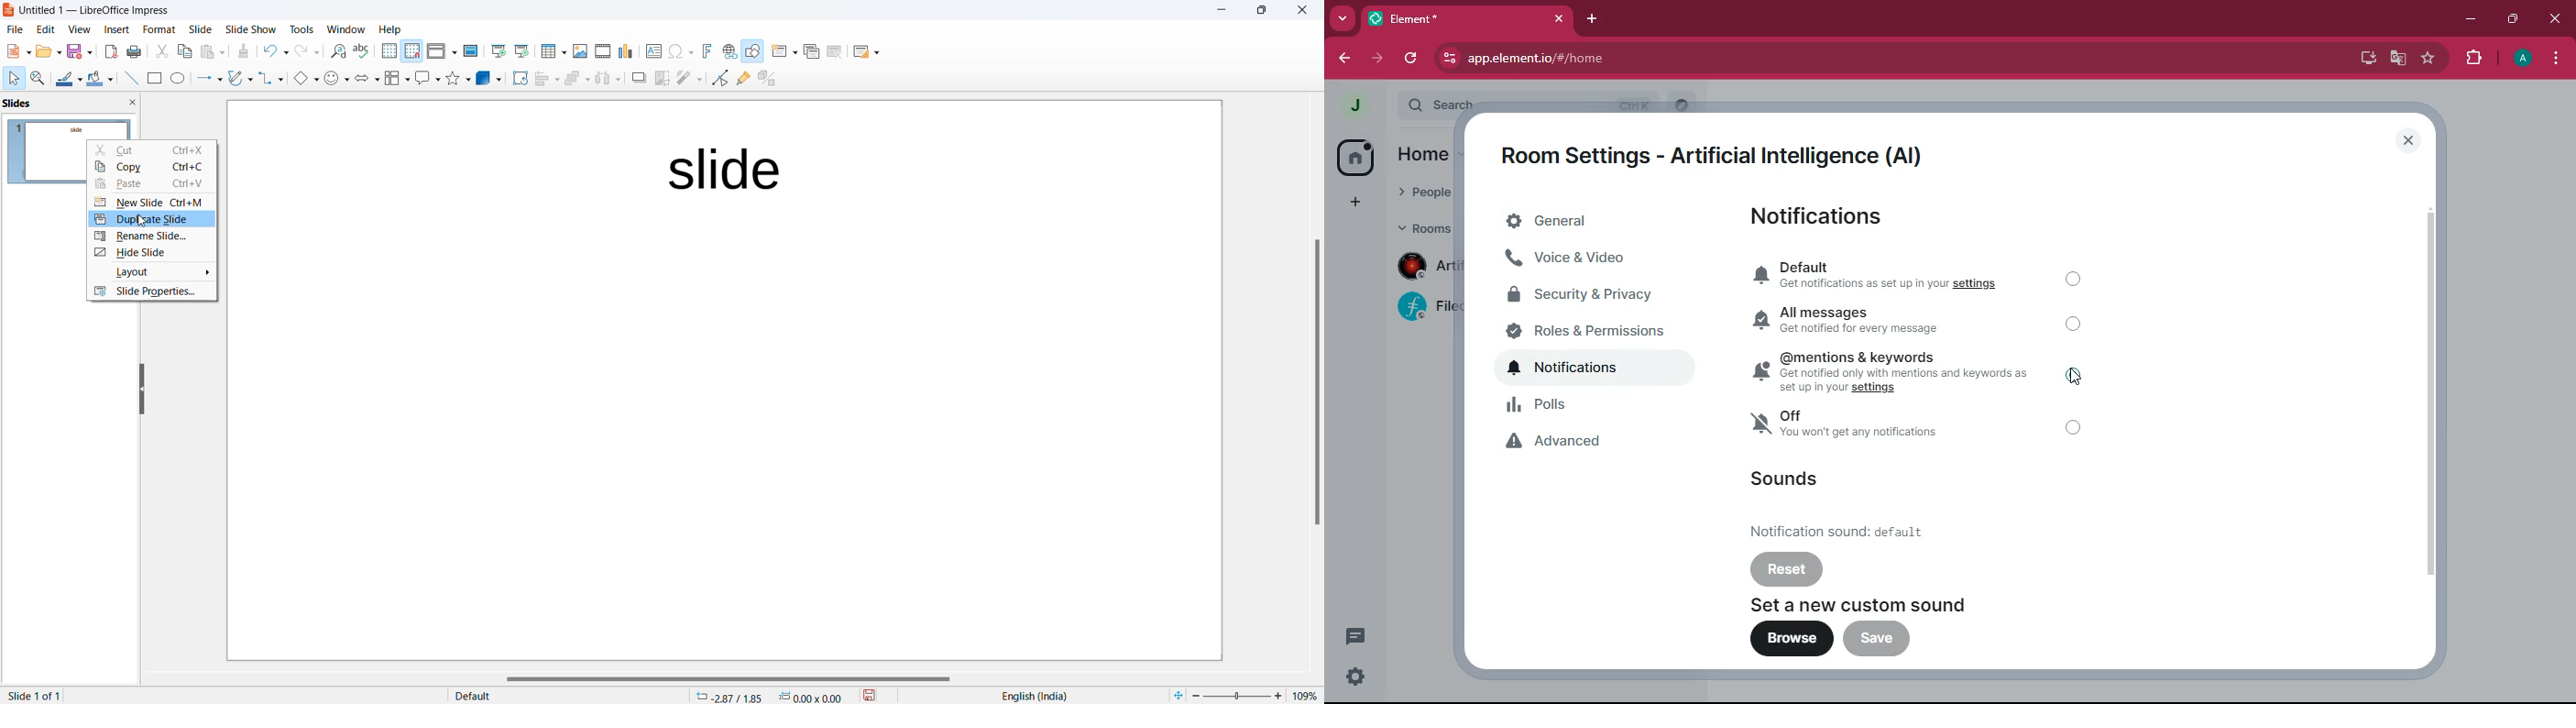 The width and height of the screenshot is (2576, 728). Describe the element at coordinates (127, 79) in the screenshot. I see `Line` at that location.